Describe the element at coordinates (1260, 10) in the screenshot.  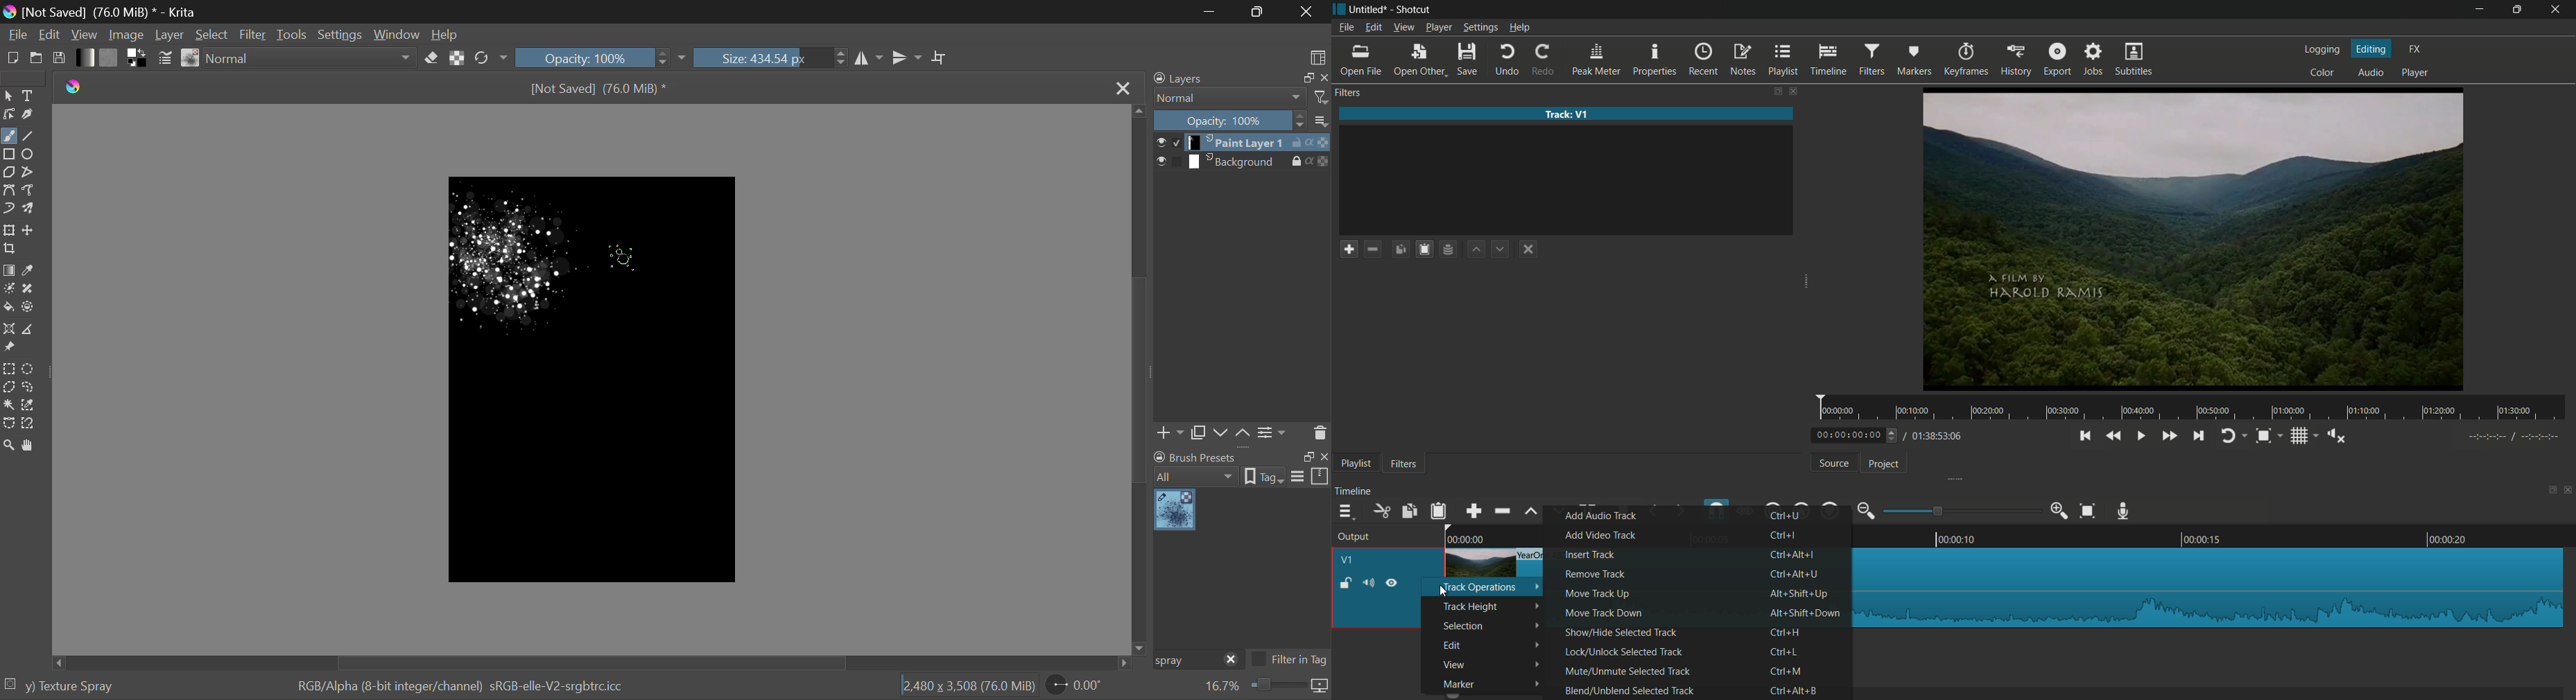
I see `Minimize` at that location.